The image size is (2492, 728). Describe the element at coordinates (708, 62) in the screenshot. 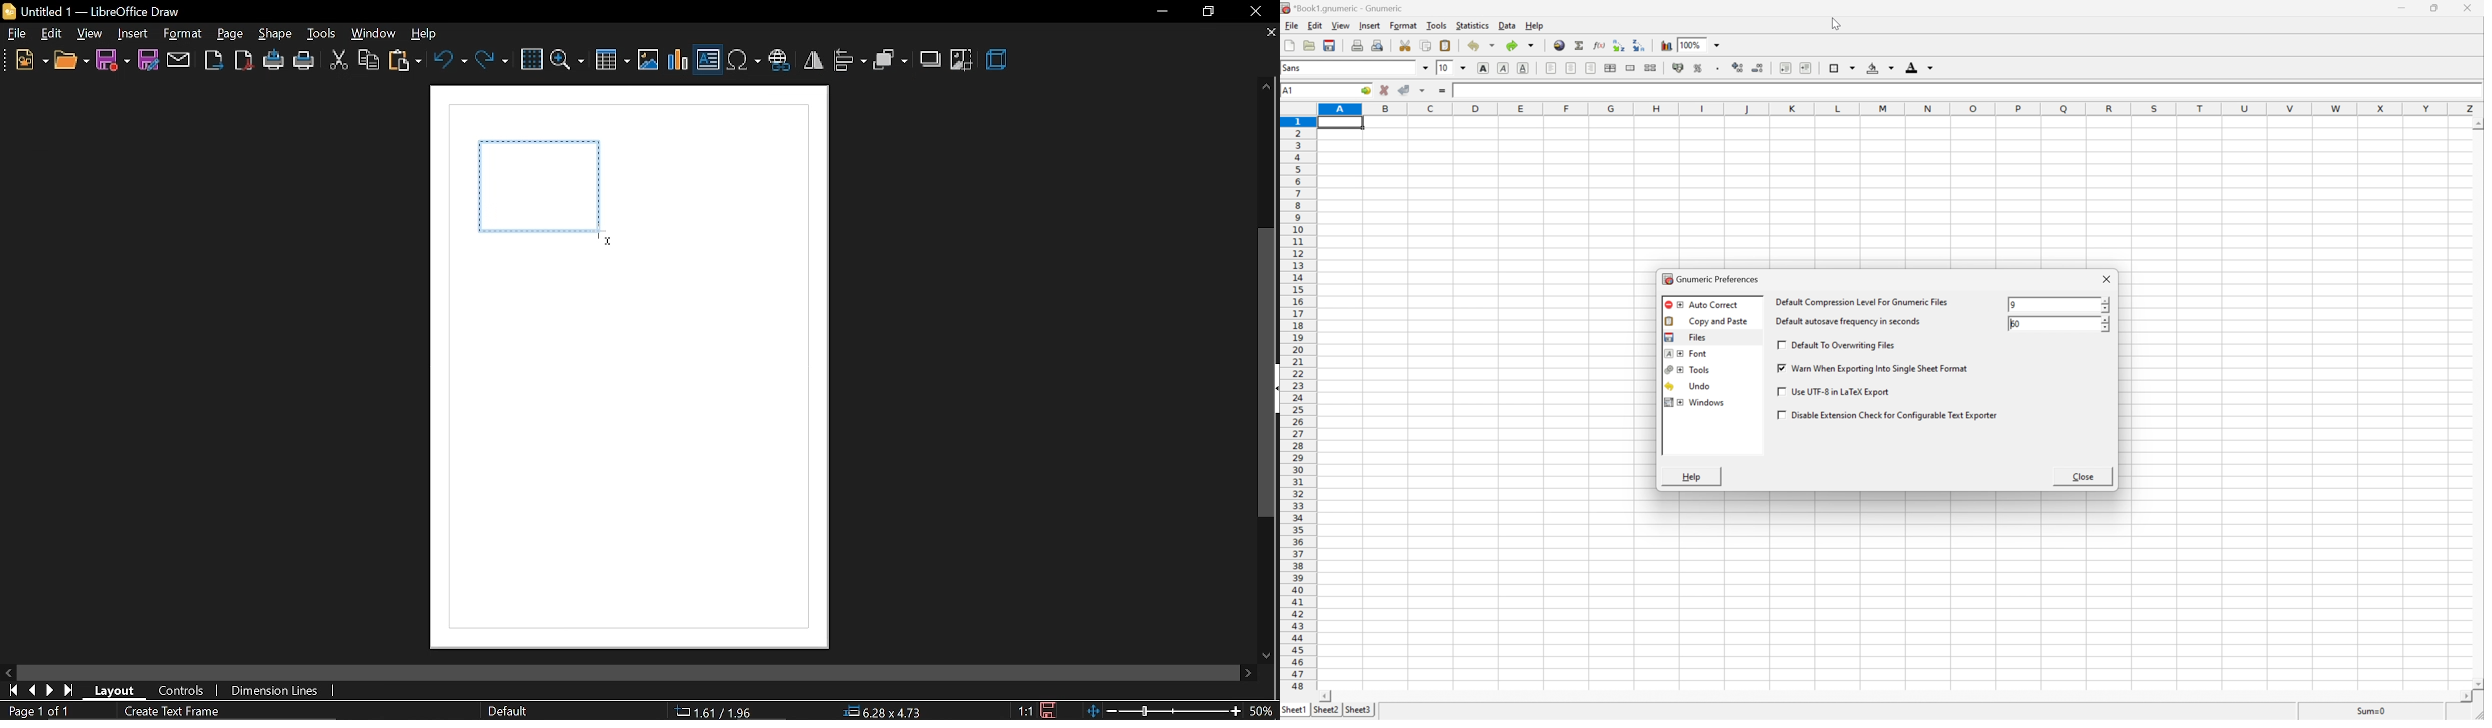

I see `insert text` at that location.